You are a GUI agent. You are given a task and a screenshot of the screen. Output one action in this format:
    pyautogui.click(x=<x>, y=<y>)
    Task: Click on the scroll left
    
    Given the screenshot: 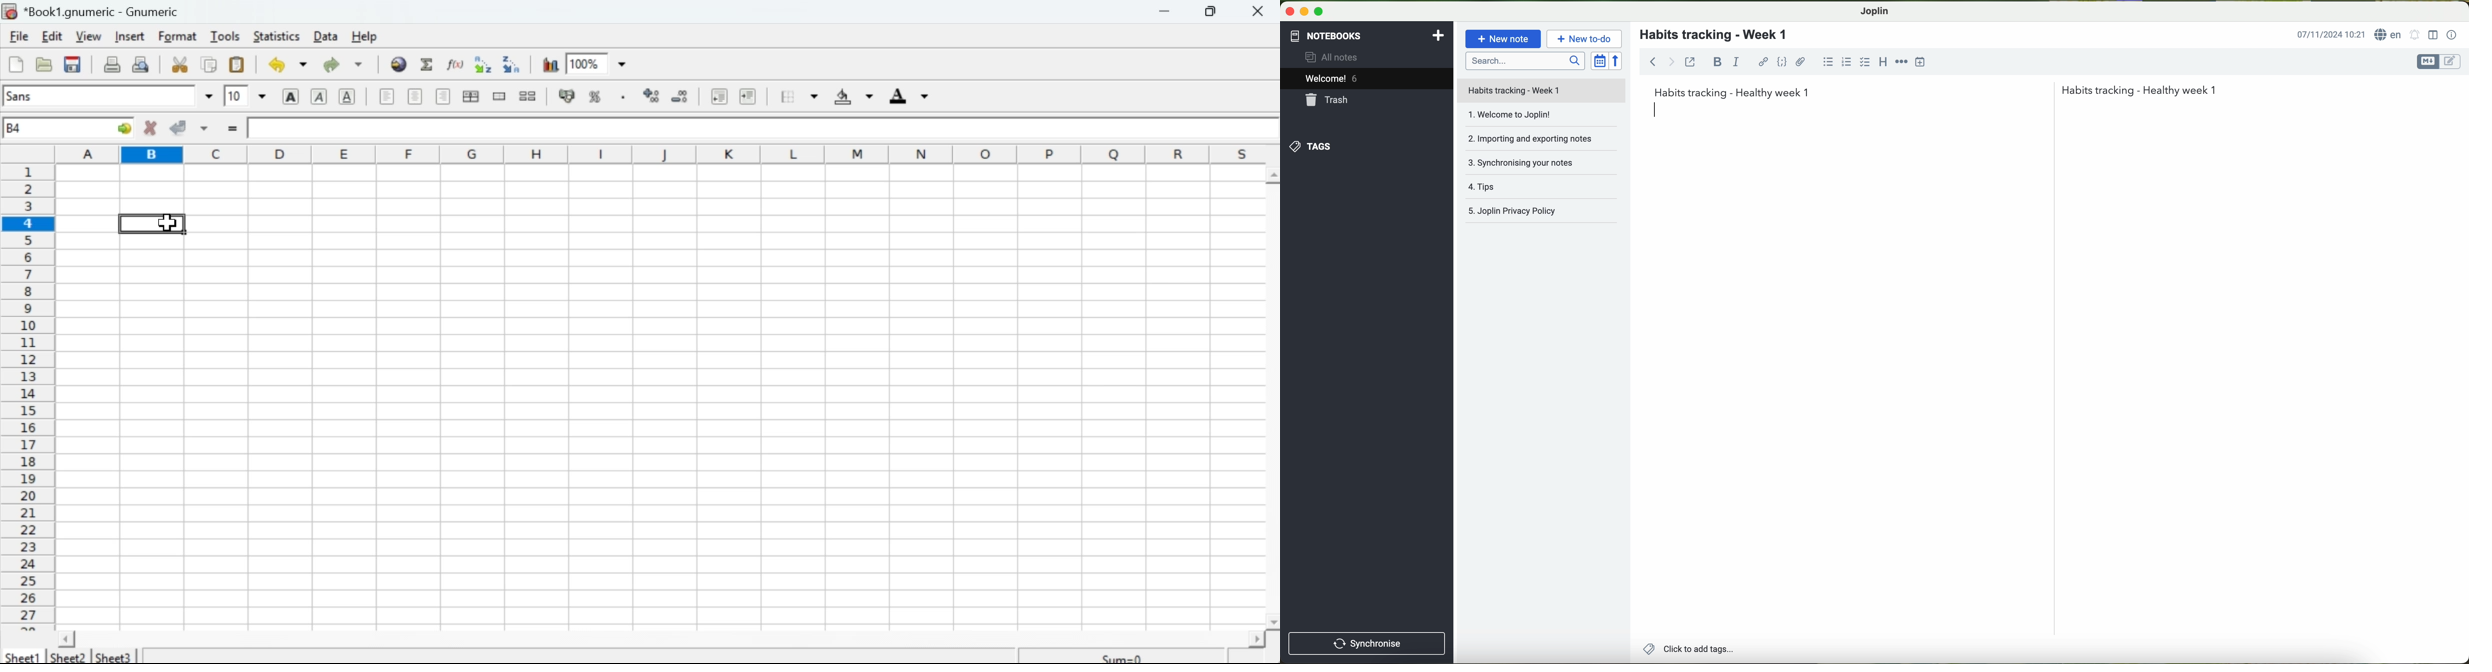 What is the action you would take?
    pyautogui.click(x=67, y=639)
    